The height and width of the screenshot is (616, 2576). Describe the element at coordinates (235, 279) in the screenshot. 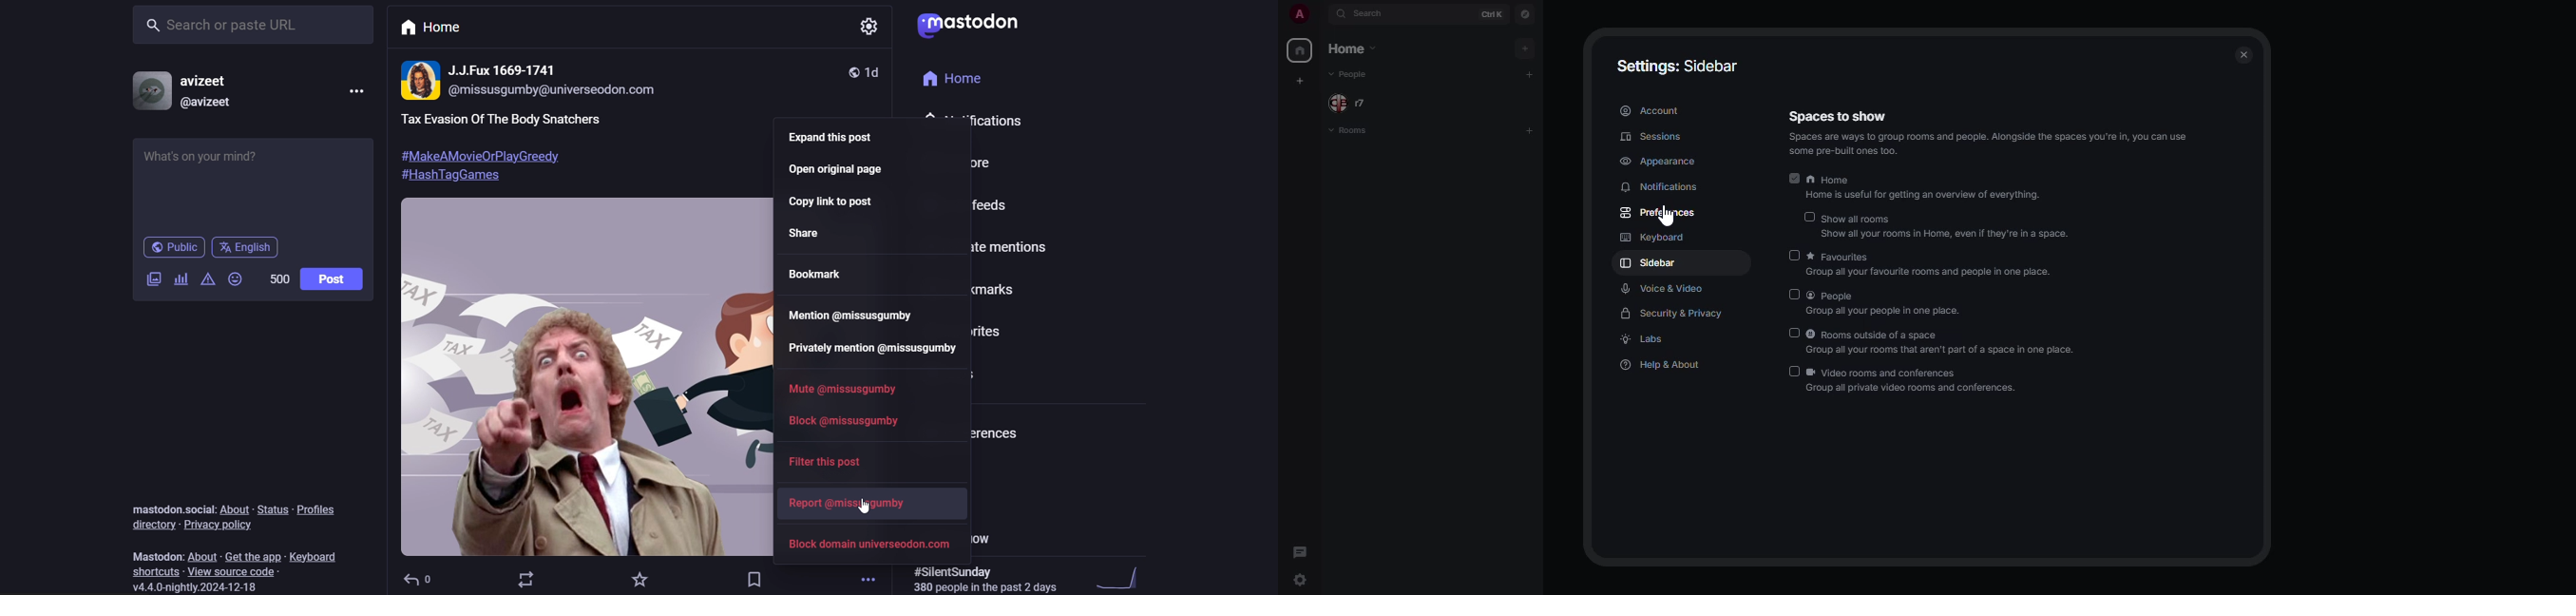

I see `emoji` at that location.